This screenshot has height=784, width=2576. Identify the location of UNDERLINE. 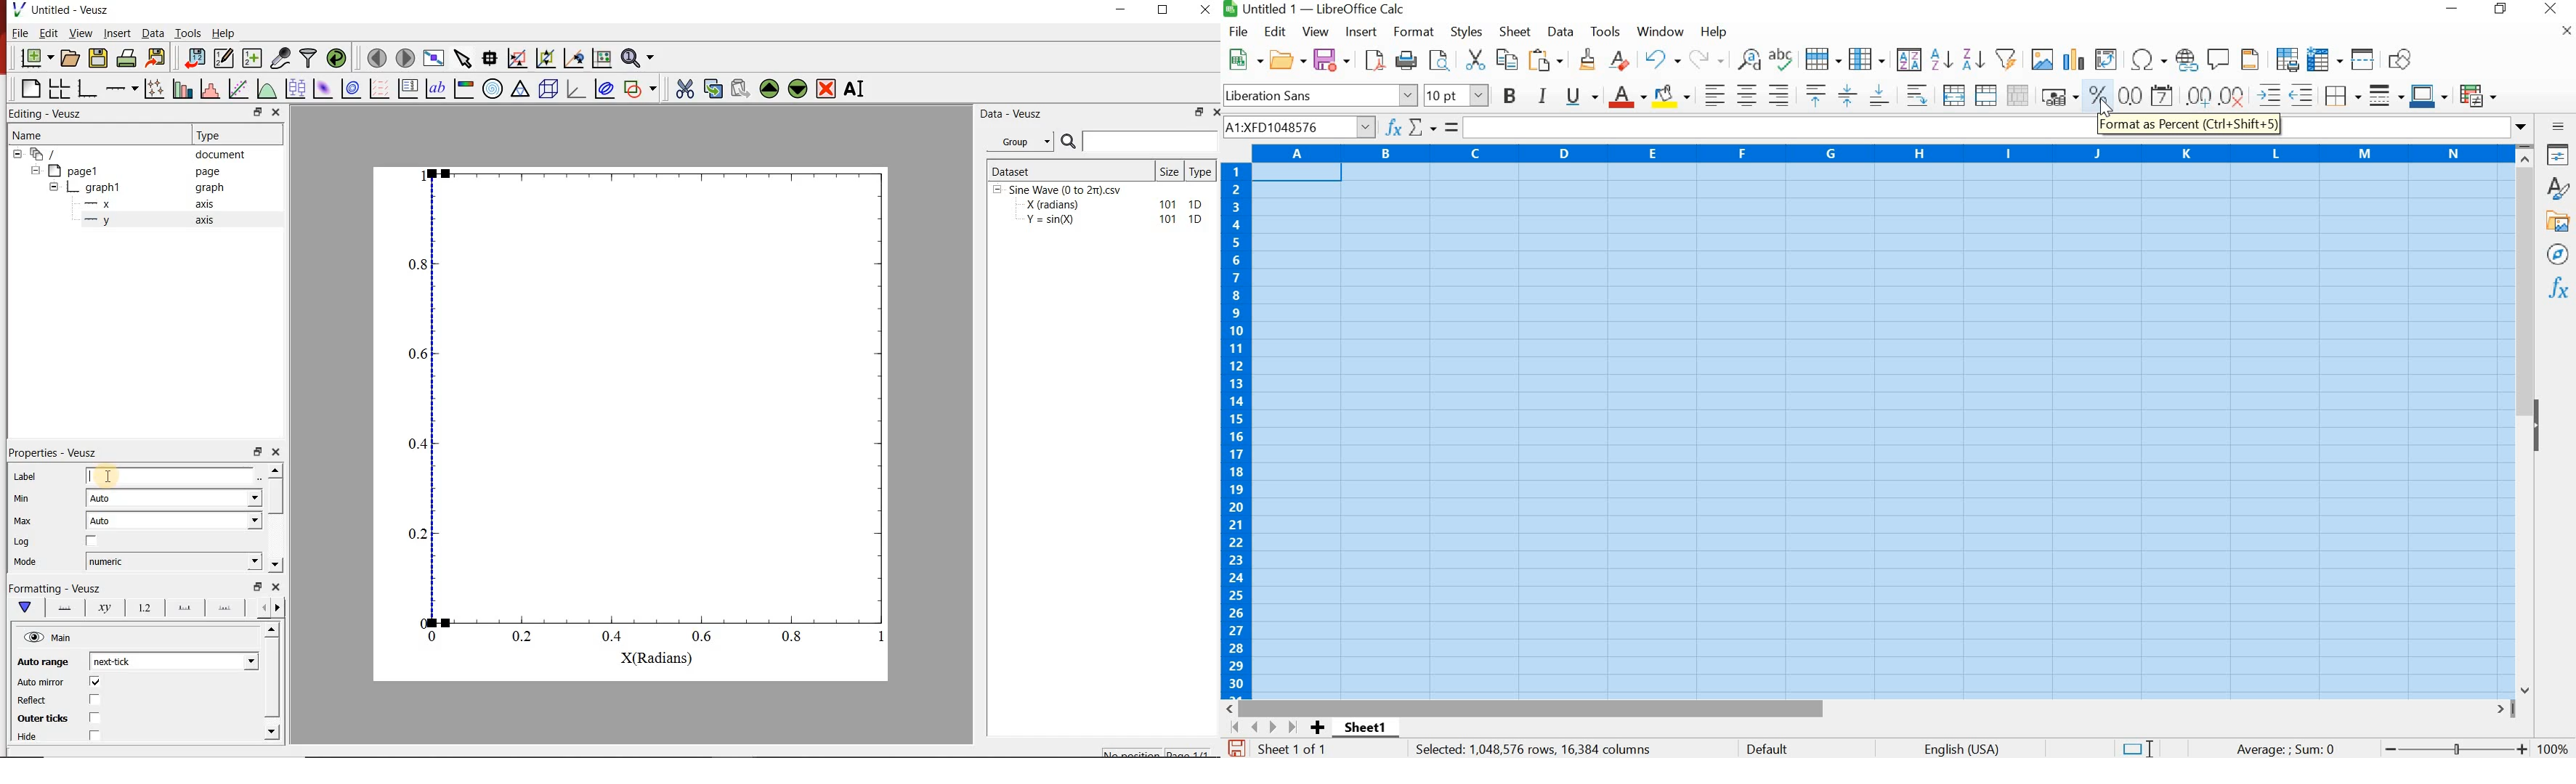
(1581, 96).